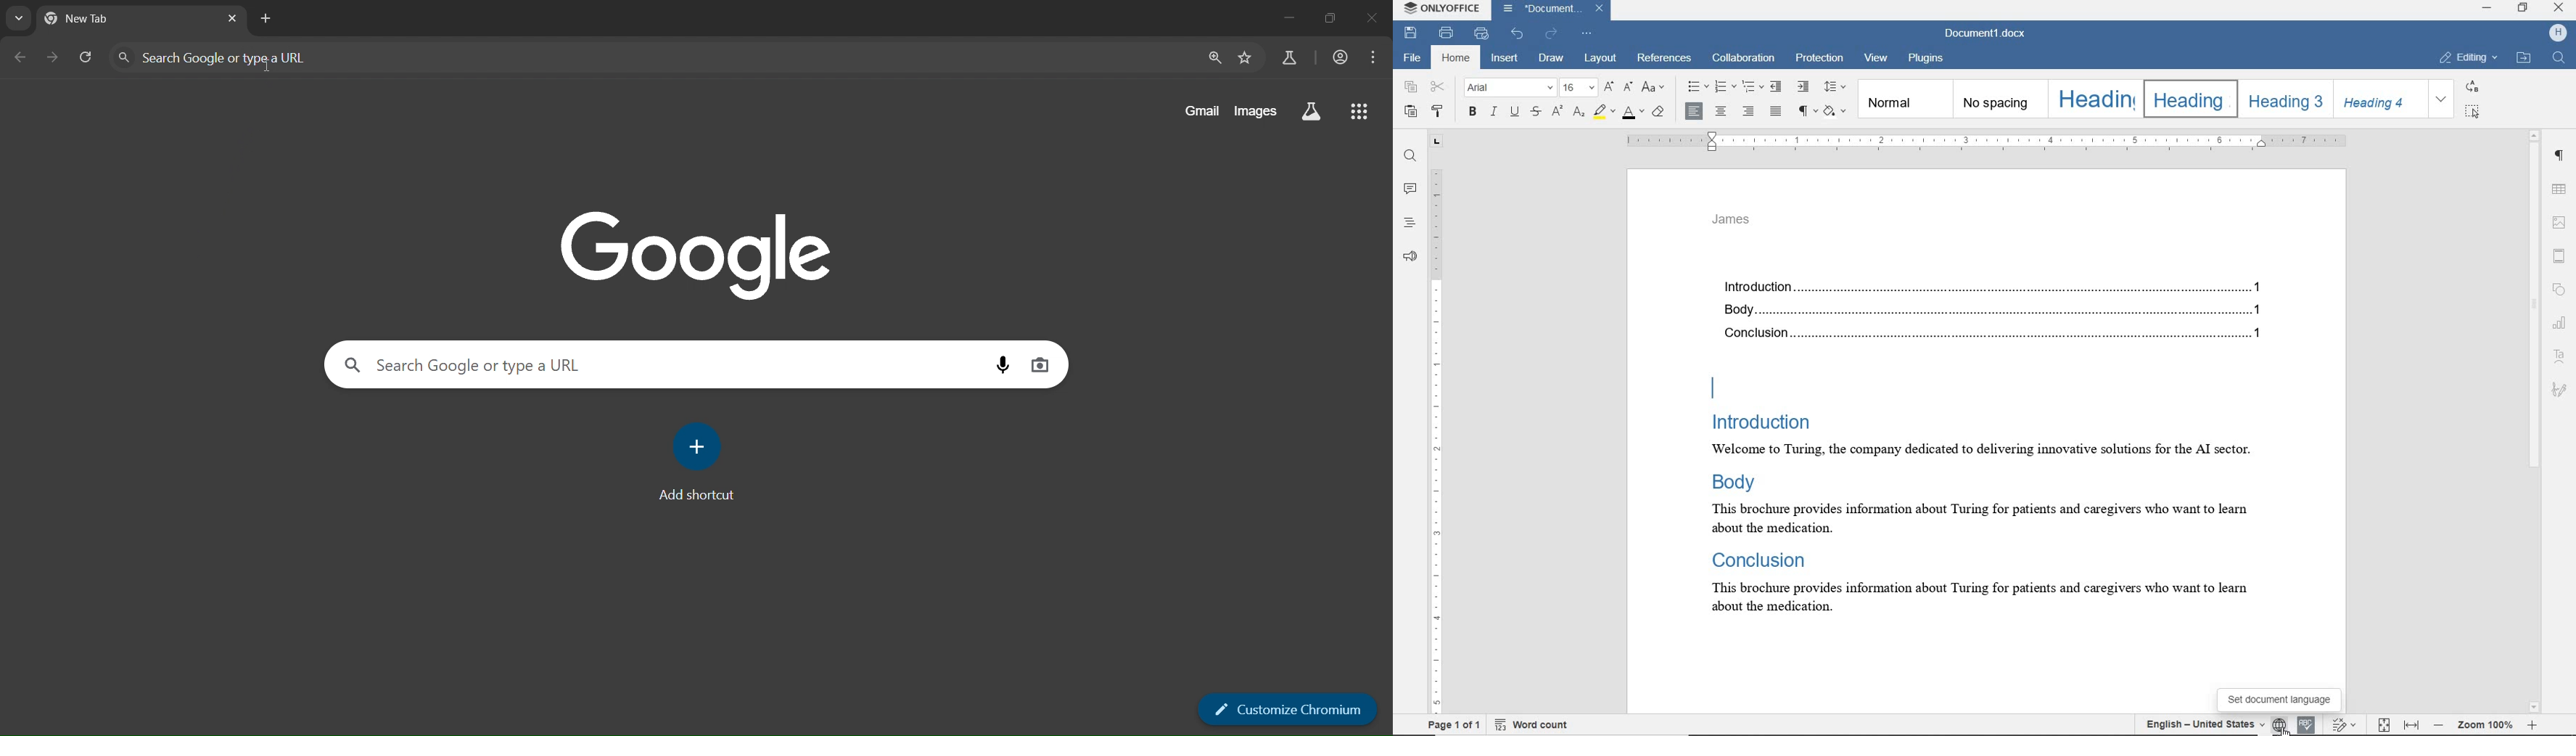 This screenshot has height=756, width=2576. Describe the element at coordinates (1665, 60) in the screenshot. I see `references` at that location.